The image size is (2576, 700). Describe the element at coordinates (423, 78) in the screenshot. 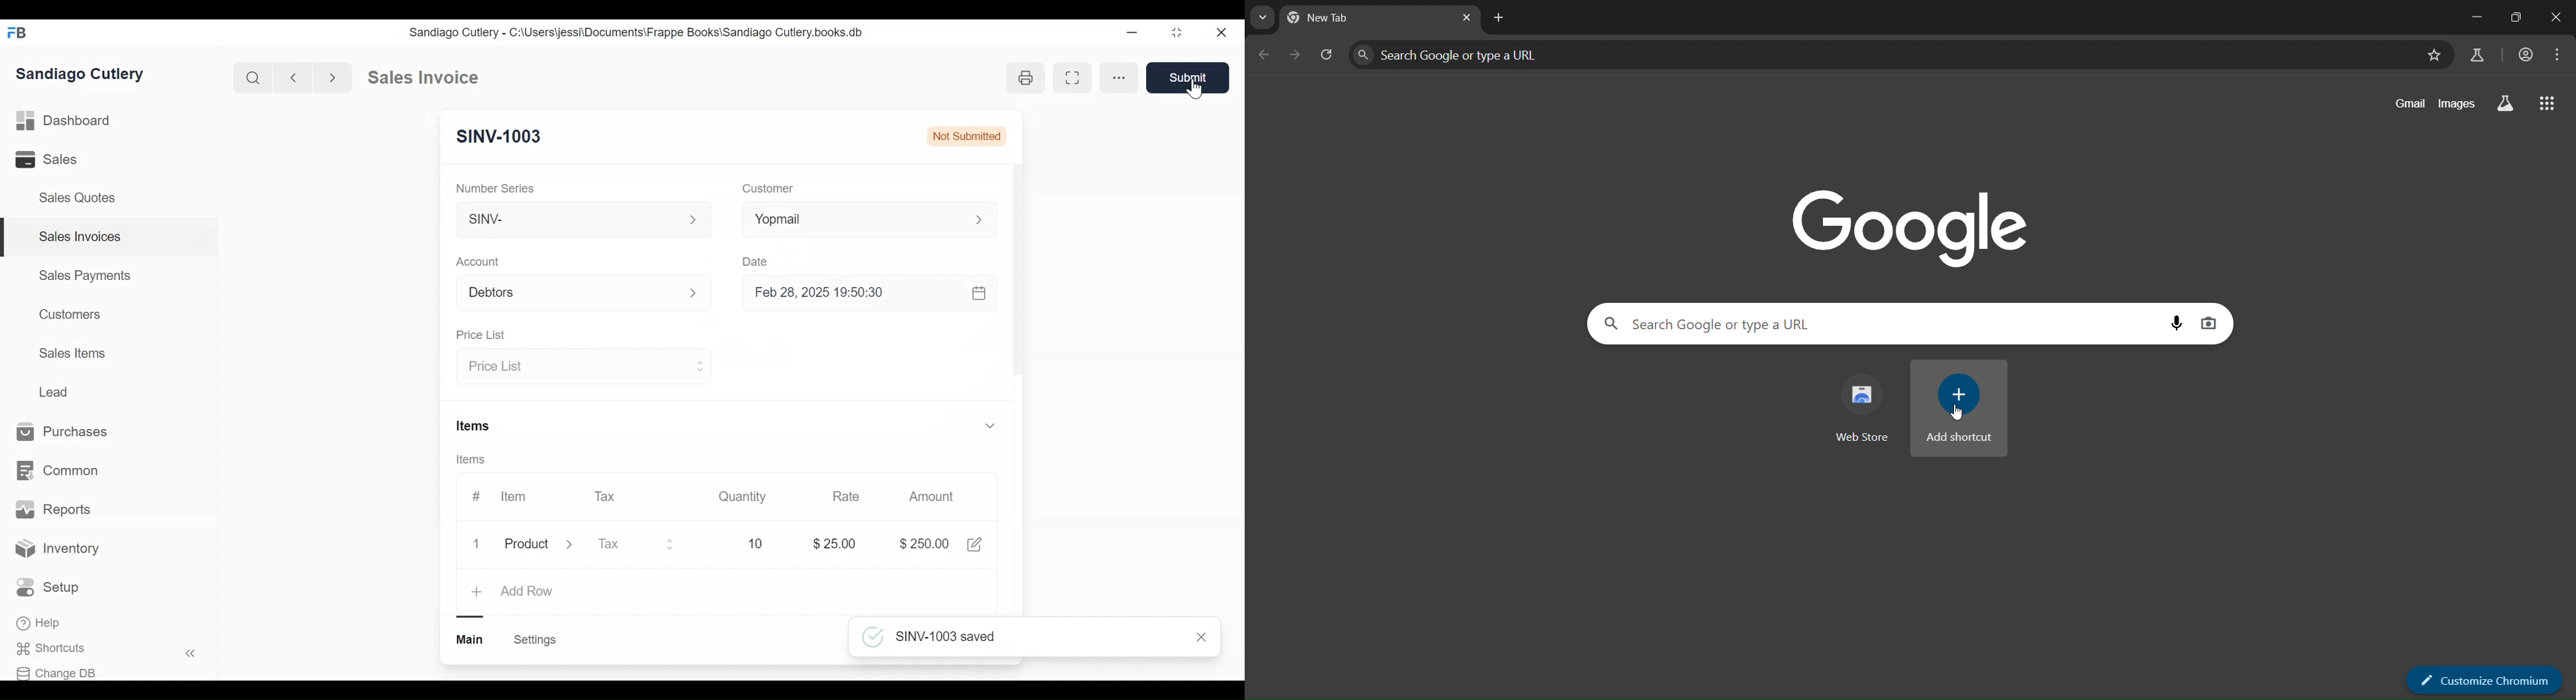

I see `Sales Invoice` at that location.